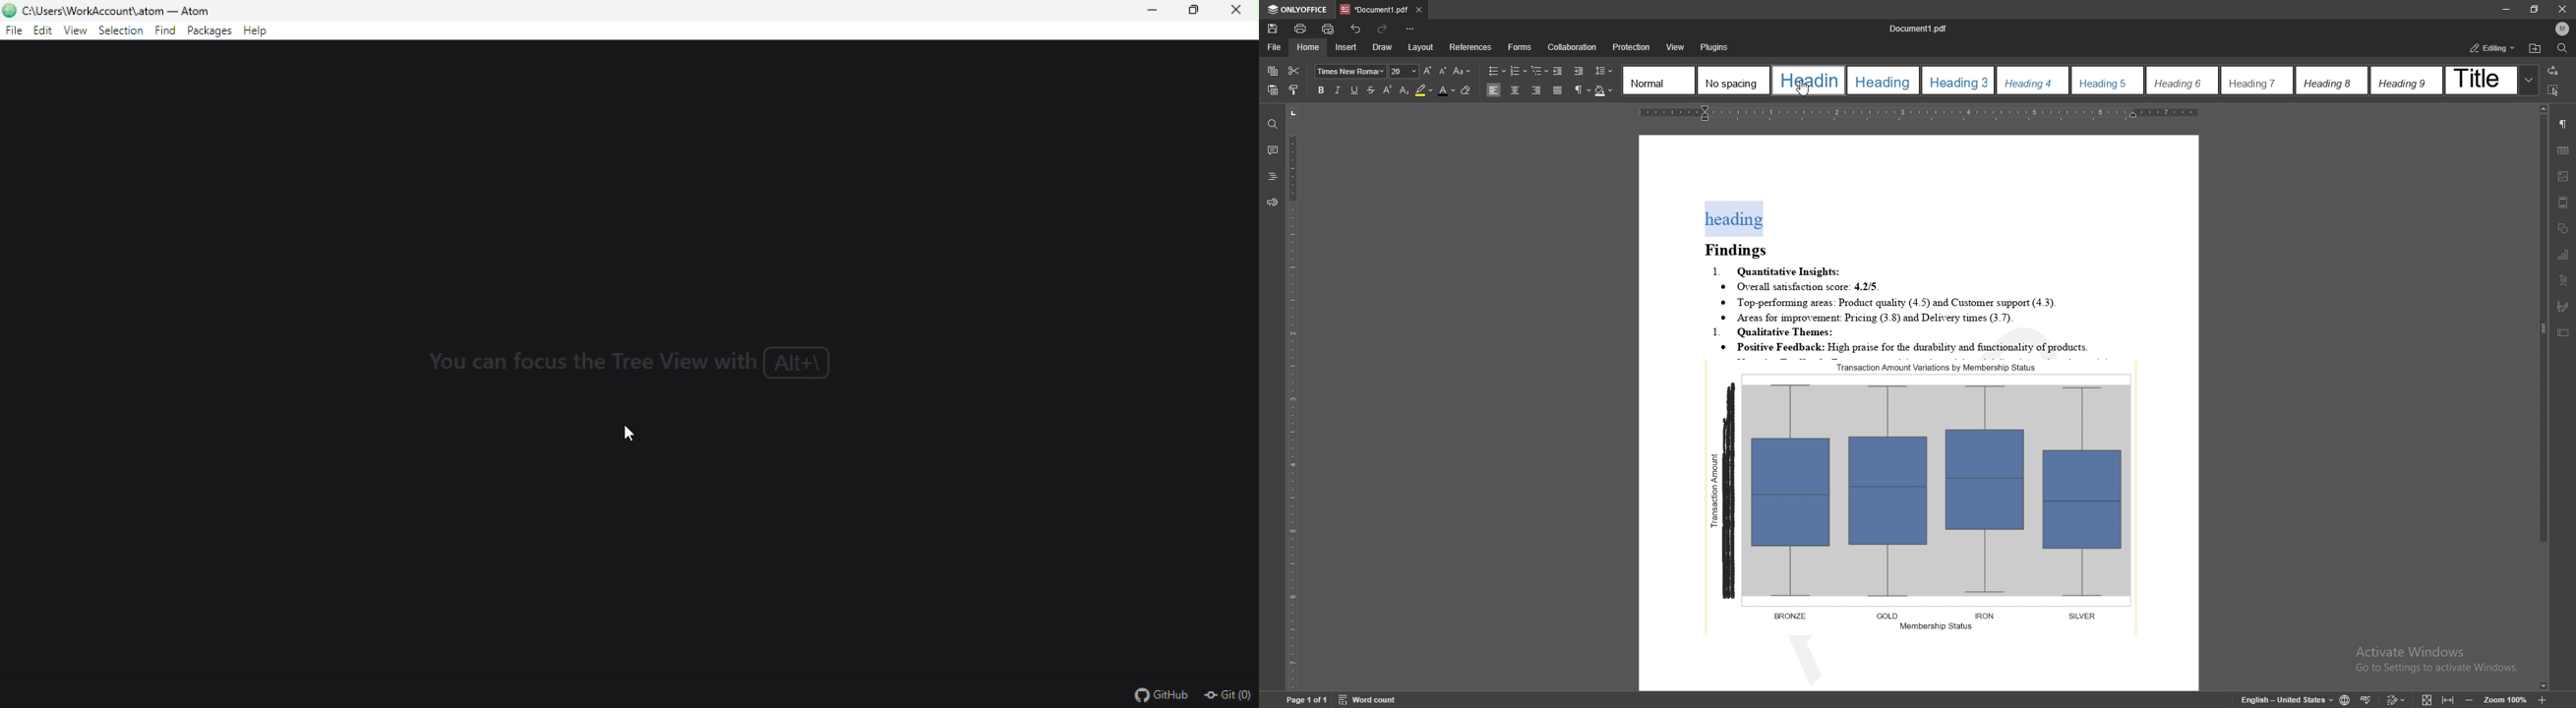  What do you see at coordinates (1442, 71) in the screenshot?
I see `decrease font size` at bounding box center [1442, 71].